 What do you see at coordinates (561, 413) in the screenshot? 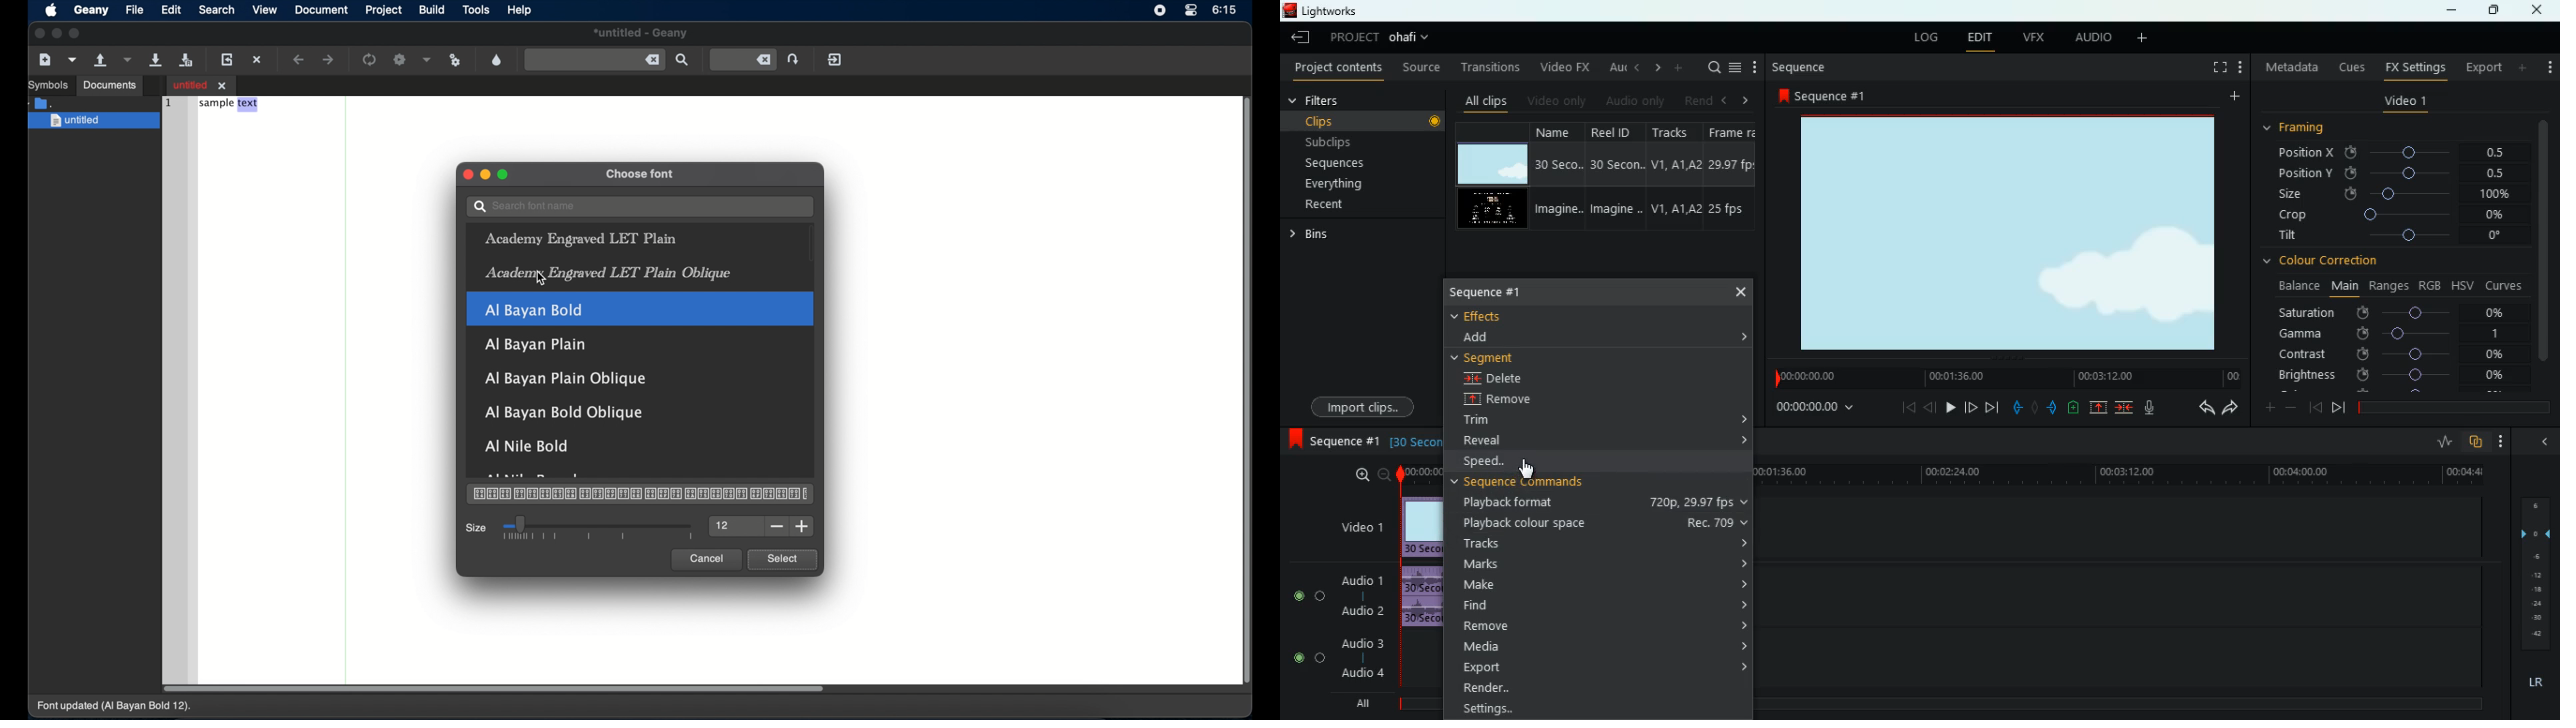
I see `al bayan bol oblique` at bounding box center [561, 413].